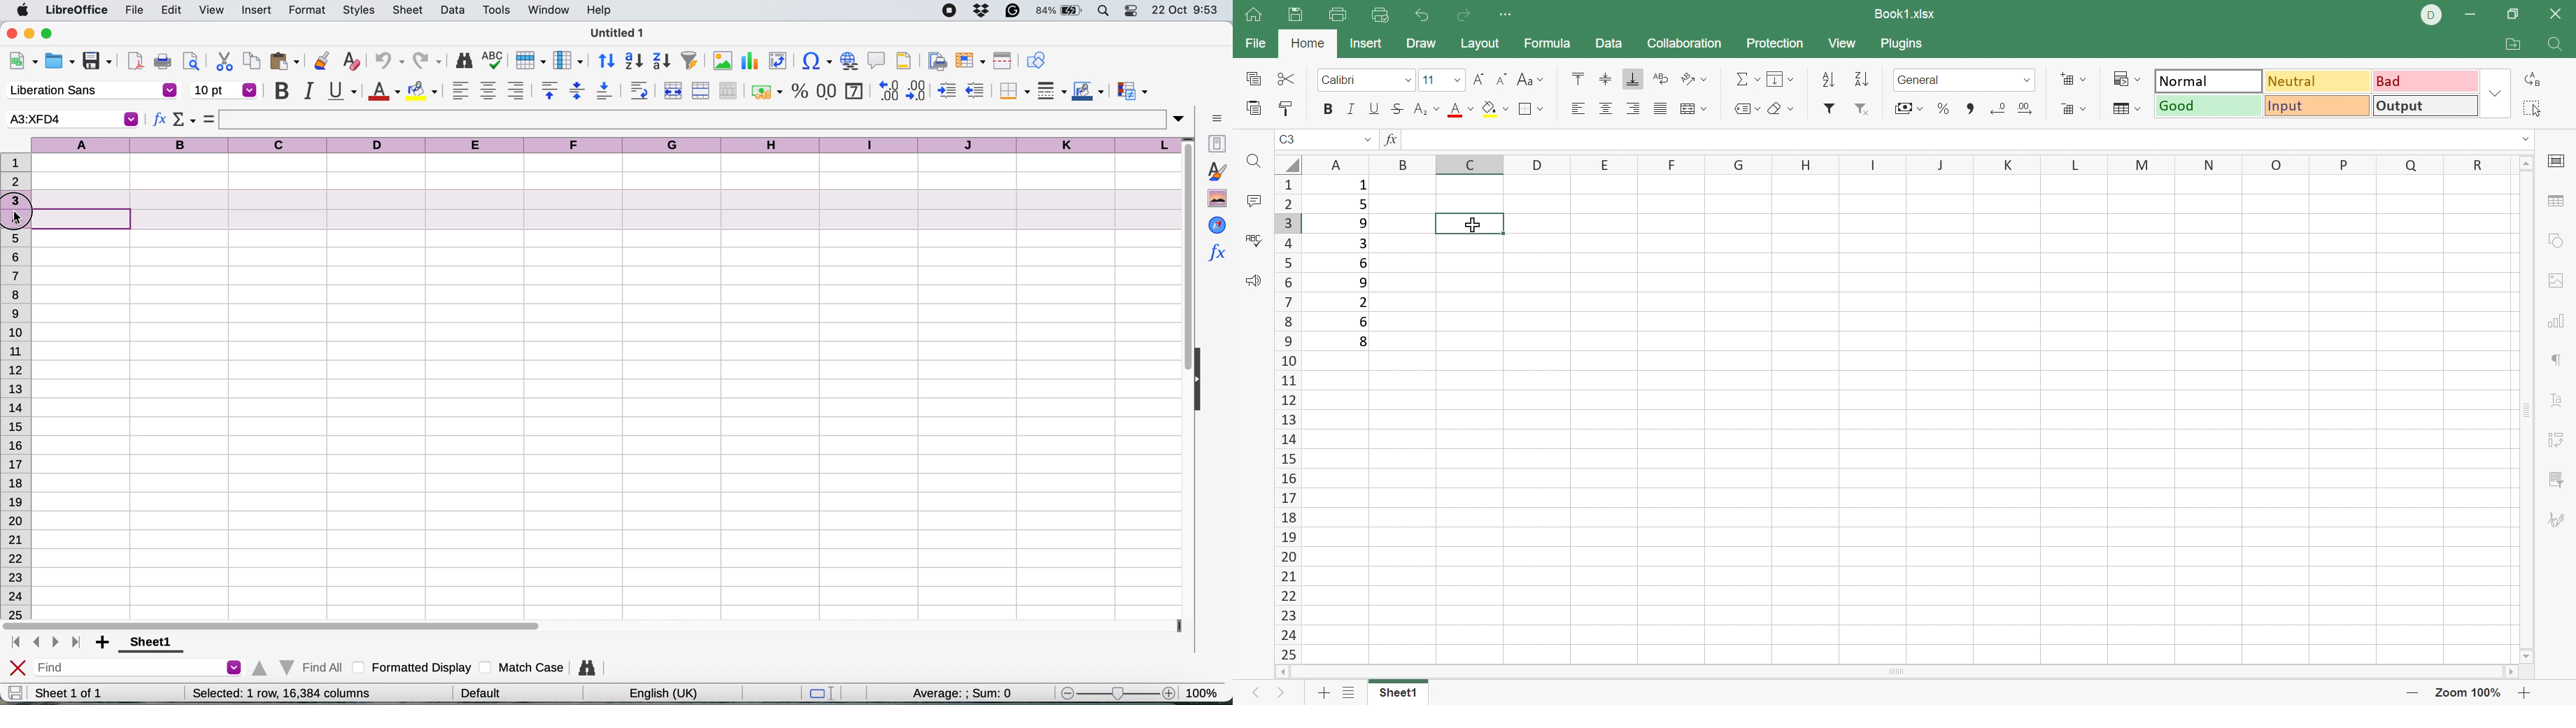 Image resolution: width=2576 pixels, height=728 pixels. Describe the element at coordinates (826, 694) in the screenshot. I see `standard selection` at that location.